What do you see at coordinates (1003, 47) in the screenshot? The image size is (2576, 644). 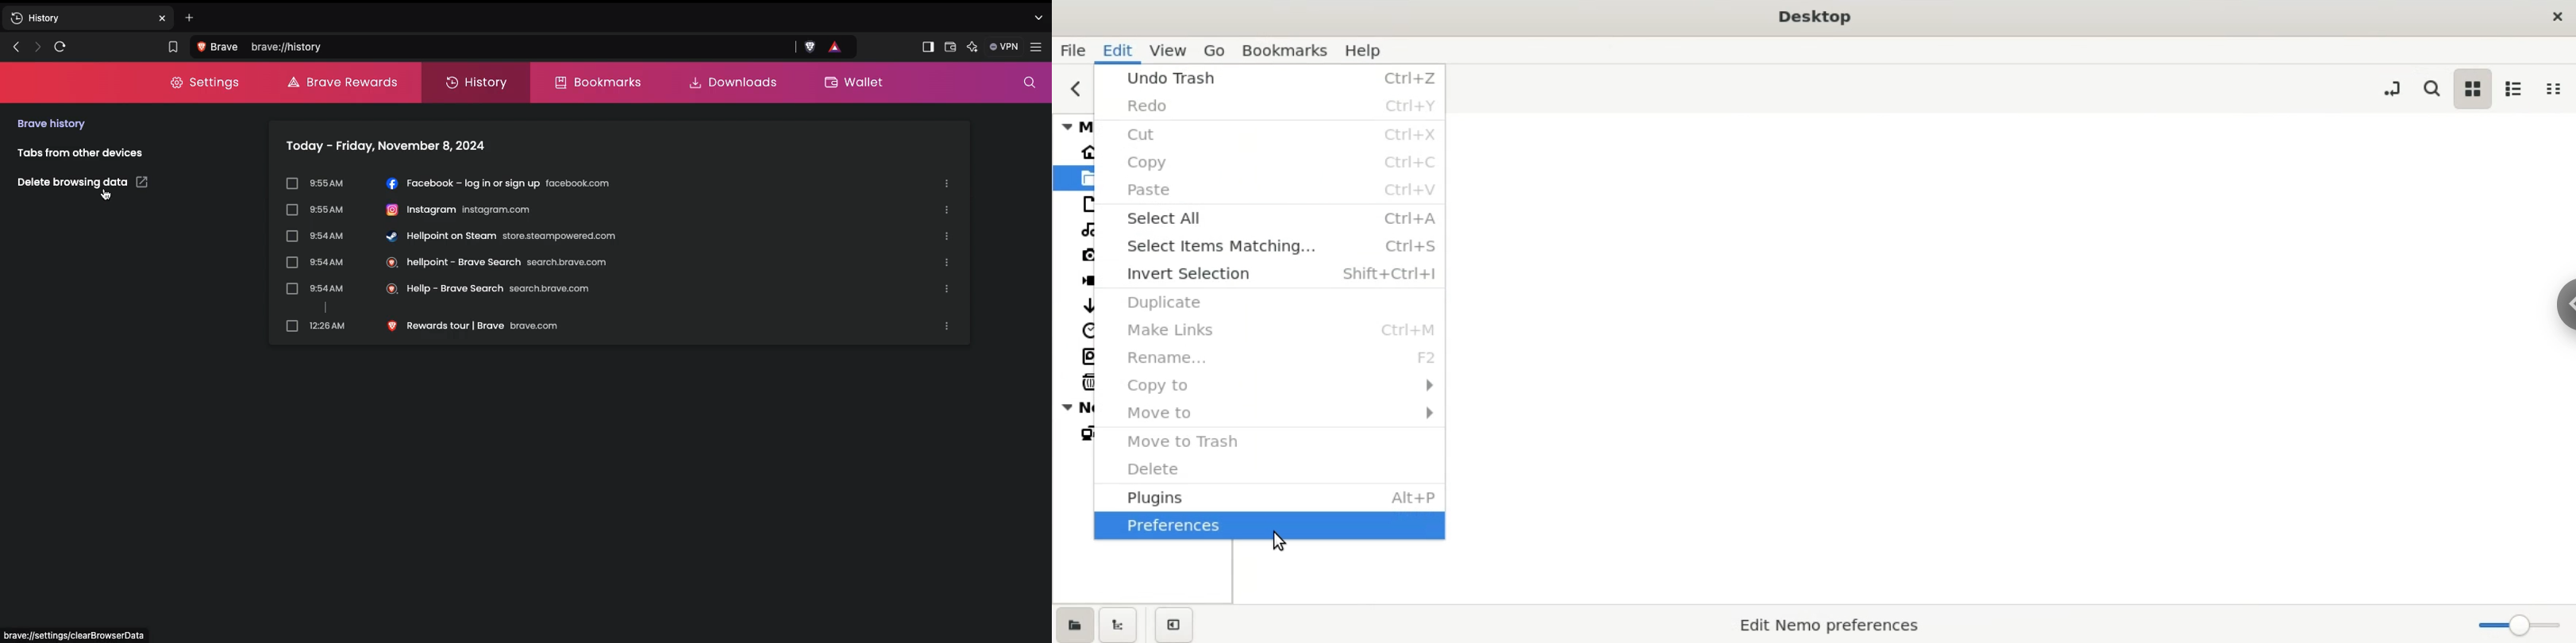 I see `VPN` at bounding box center [1003, 47].